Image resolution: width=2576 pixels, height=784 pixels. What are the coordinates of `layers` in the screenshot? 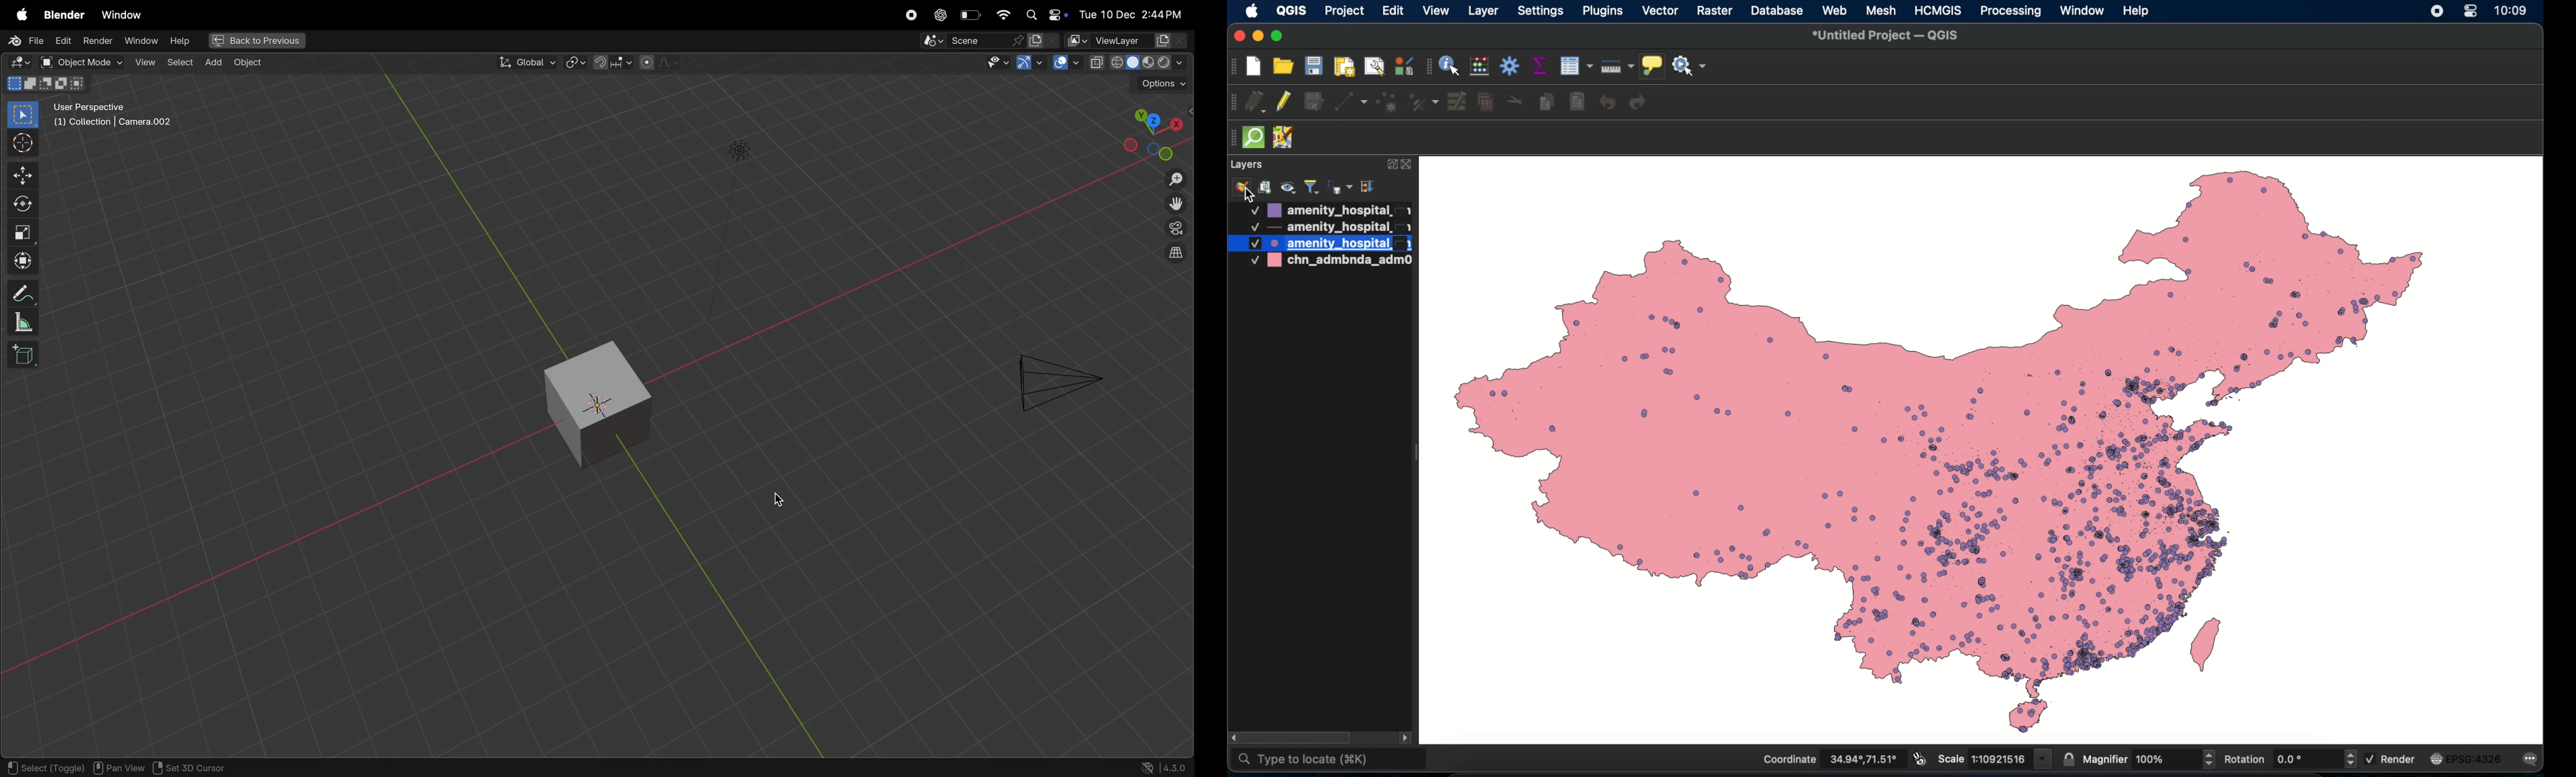 It's located at (1248, 164).